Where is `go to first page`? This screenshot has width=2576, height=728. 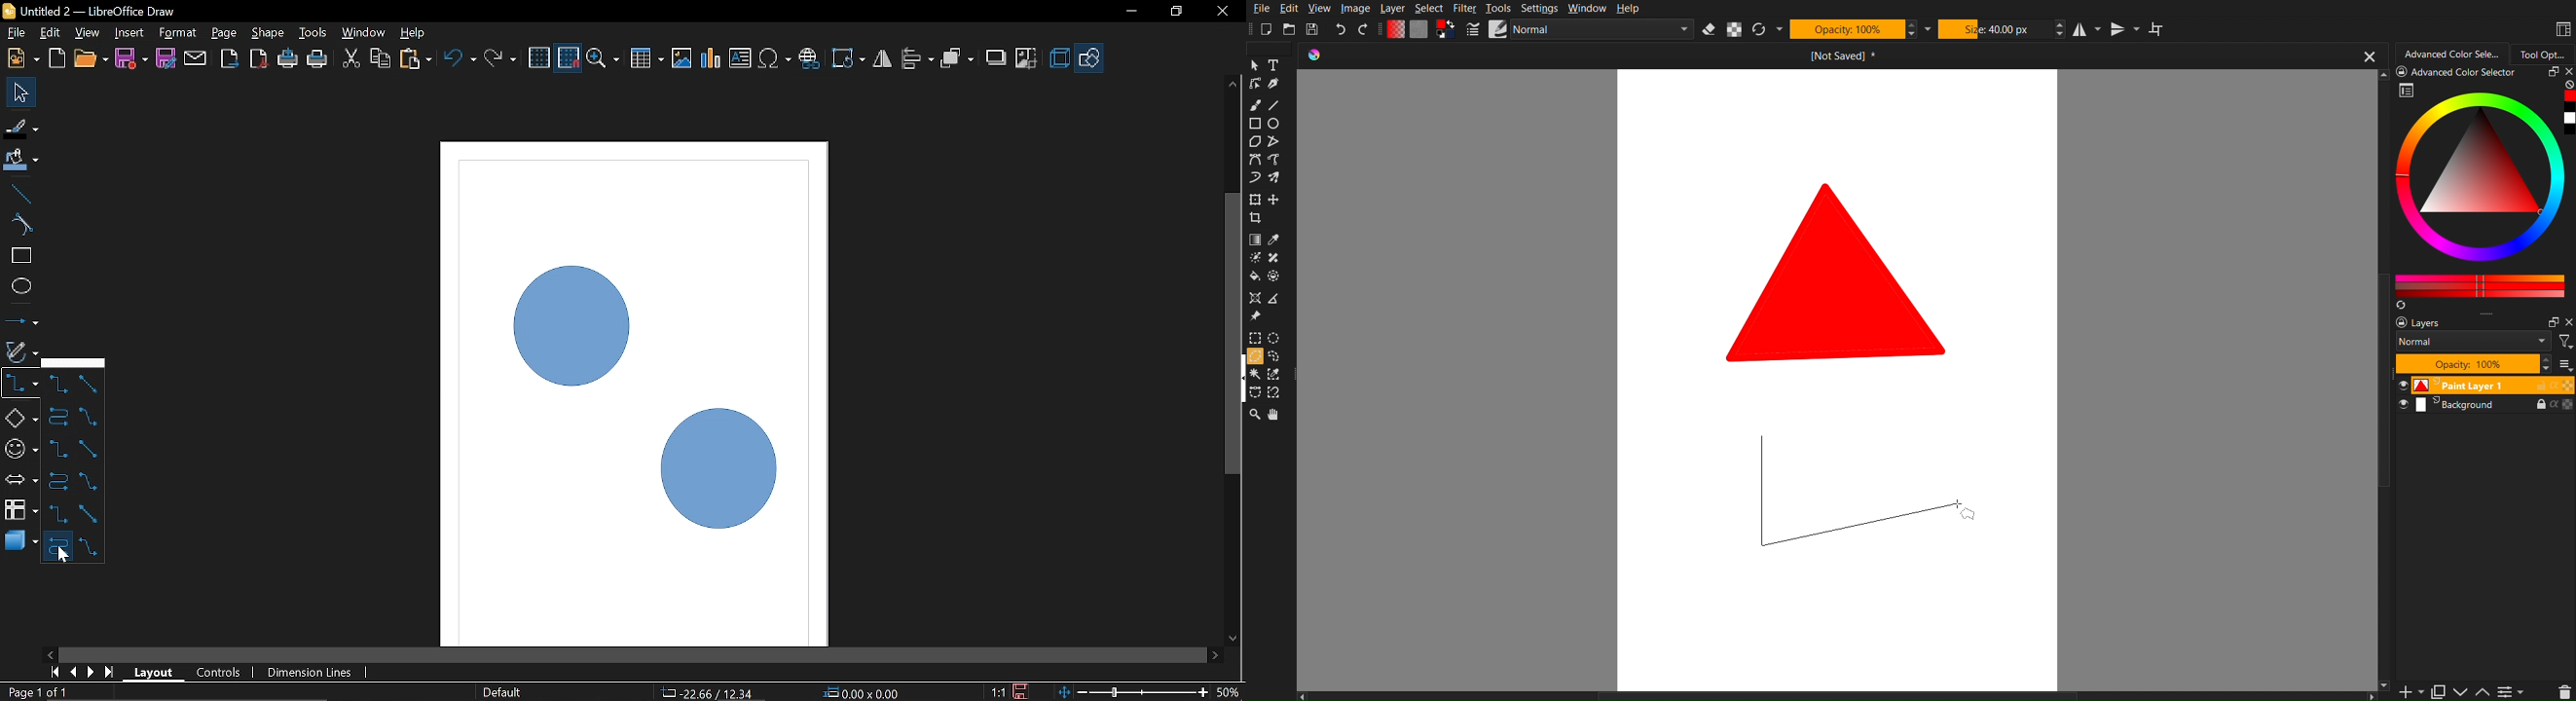 go to first page is located at coordinates (53, 673).